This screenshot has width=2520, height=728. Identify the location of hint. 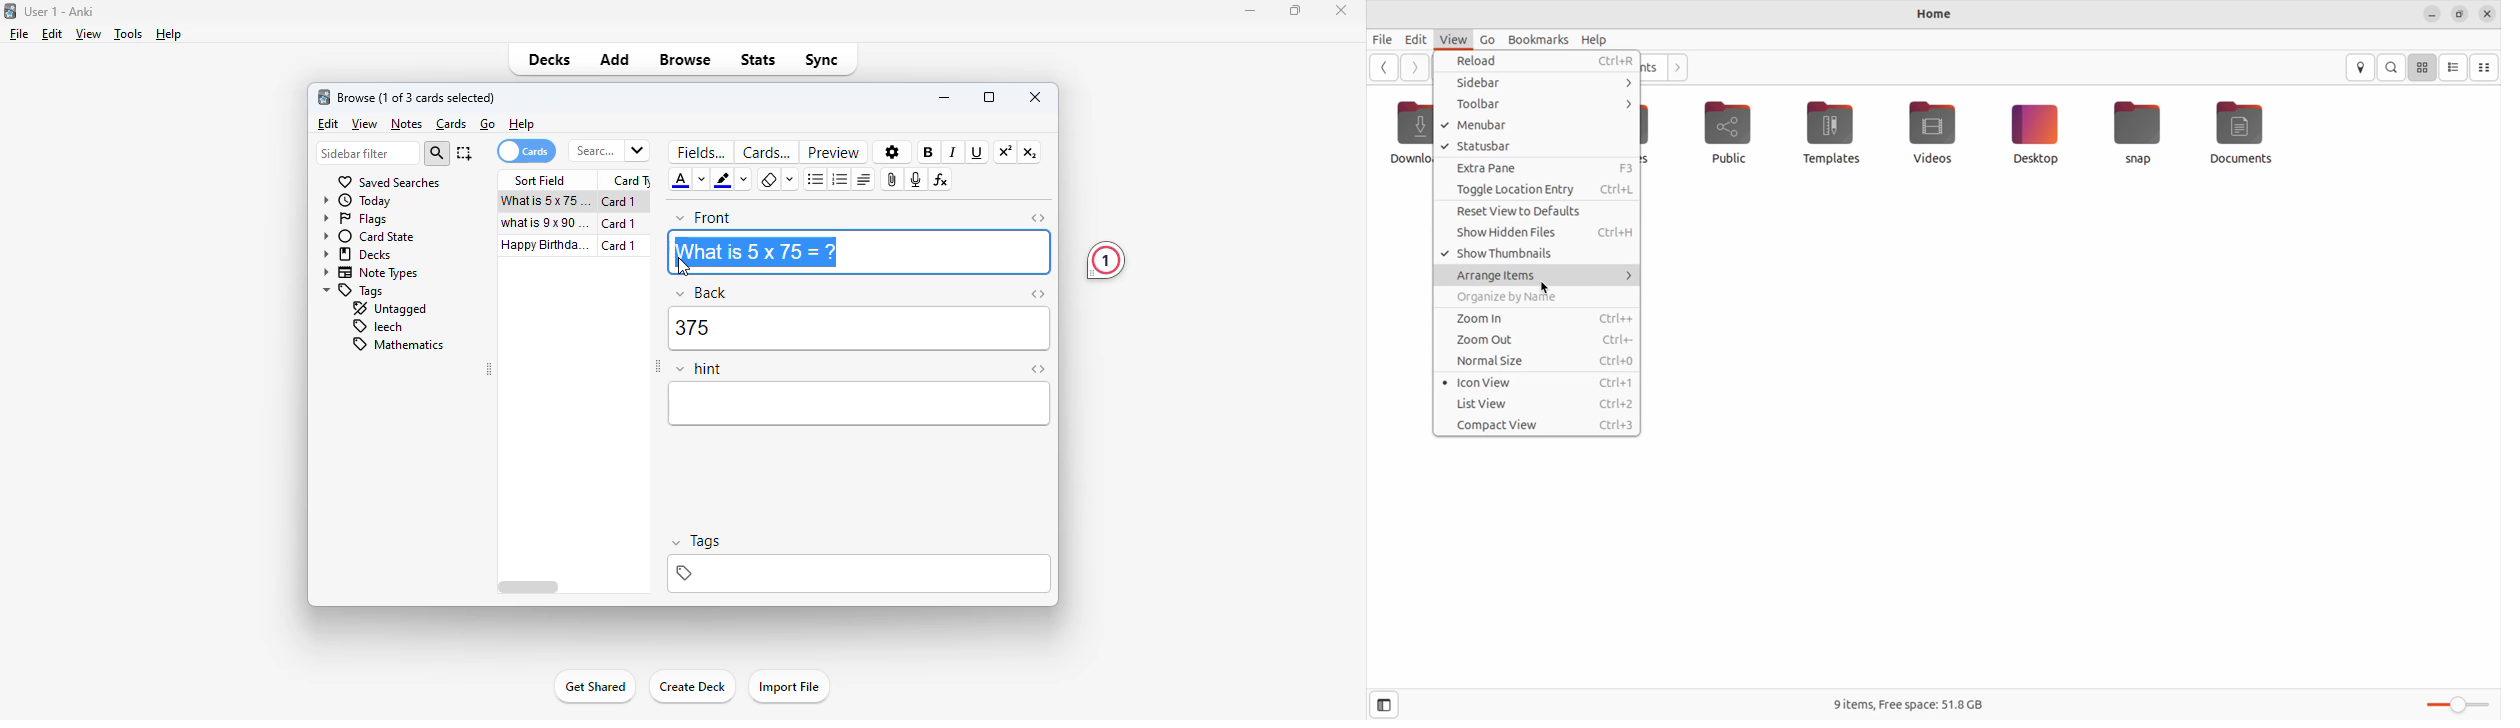
(699, 370).